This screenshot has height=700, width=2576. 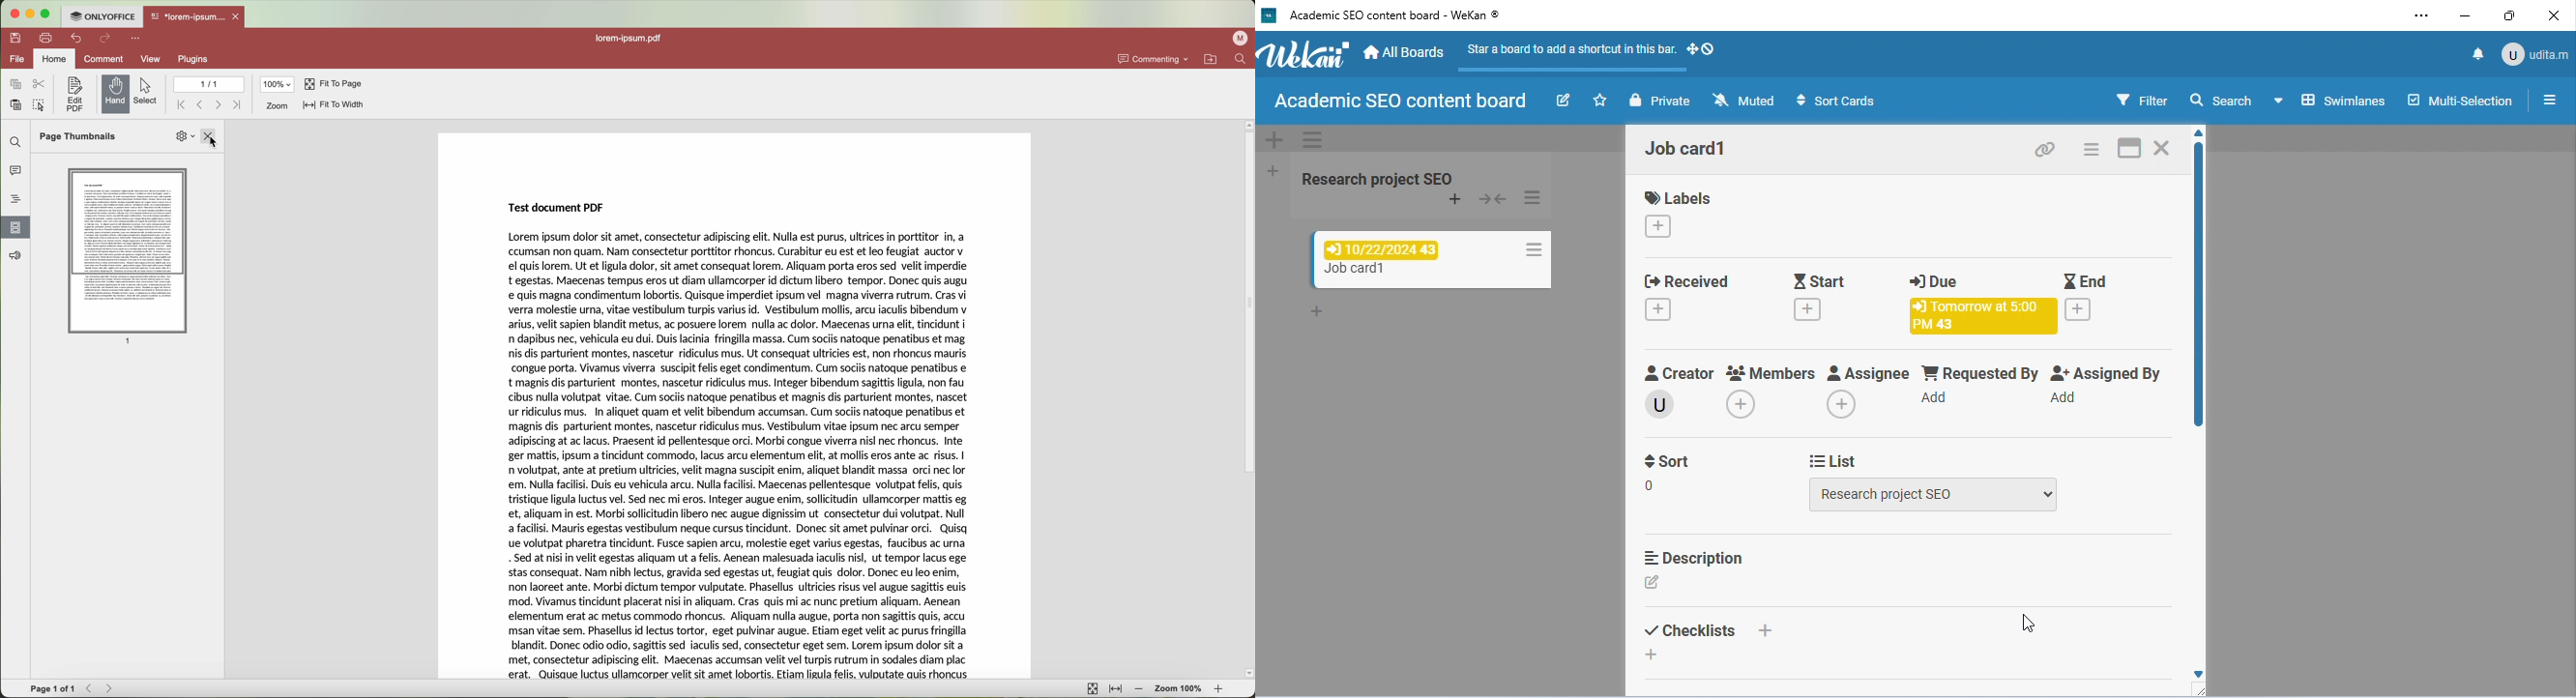 What do you see at coordinates (1360, 271) in the screenshot?
I see `card title: job card1` at bounding box center [1360, 271].